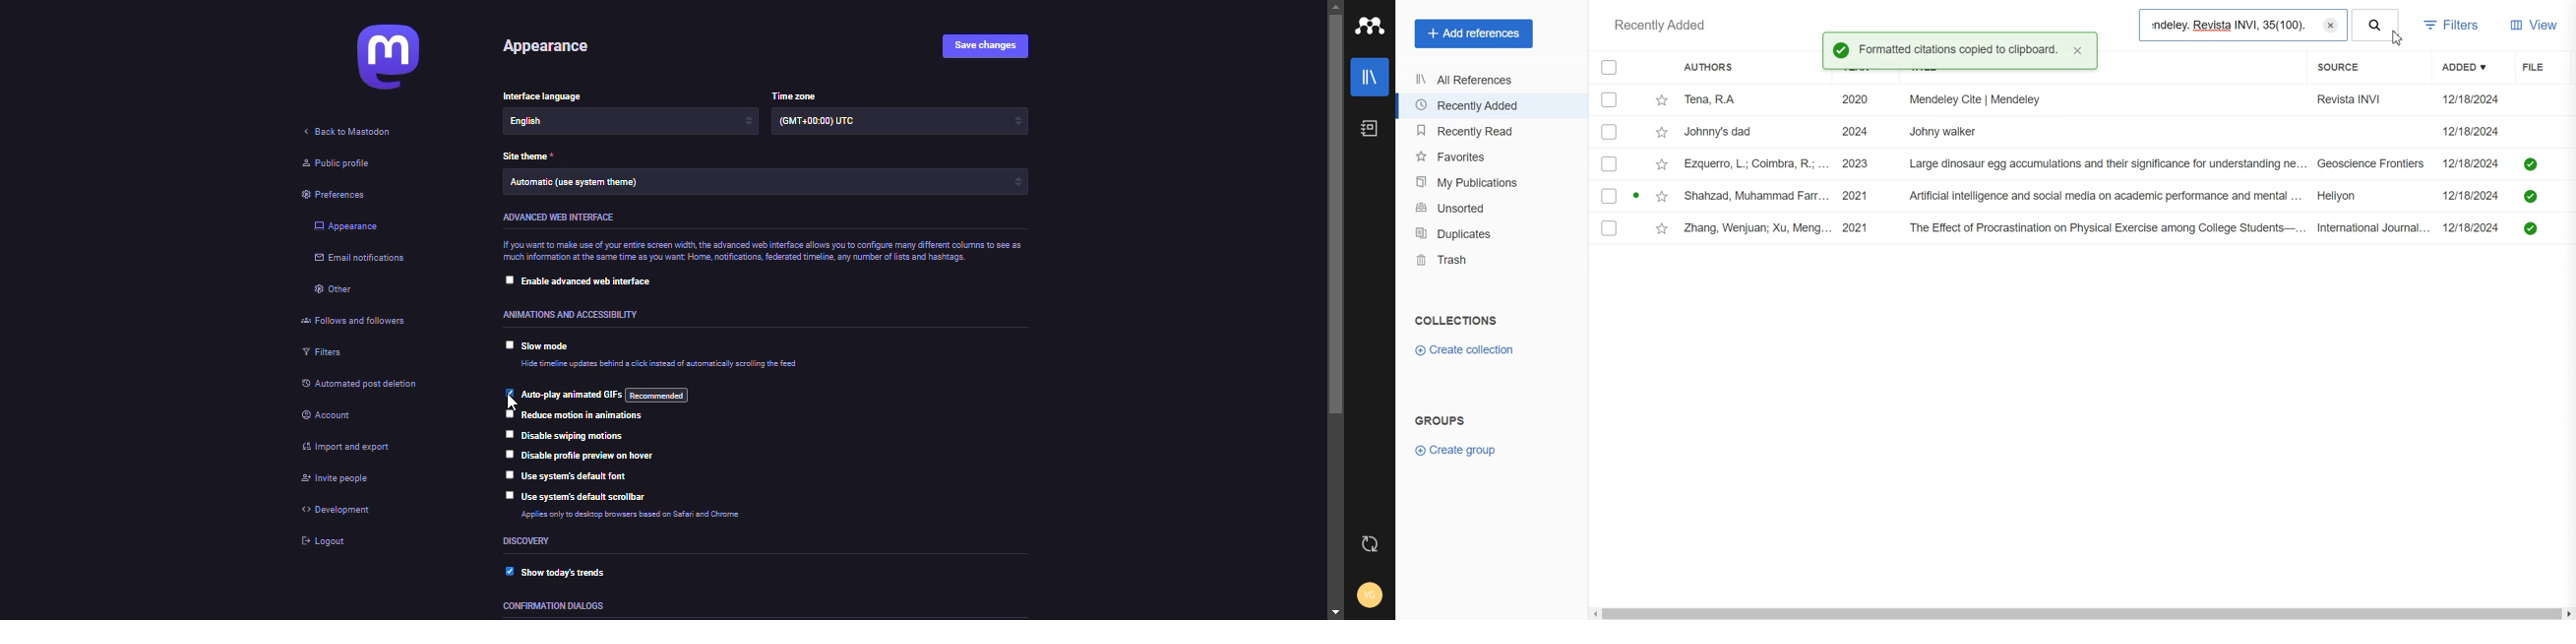 Image resolution: width=2576 pixels, height=644 pixels. What do you see at coordinates (1662, 132) in the screenshot?
I see `Star` at bounding box center [1662, 132].